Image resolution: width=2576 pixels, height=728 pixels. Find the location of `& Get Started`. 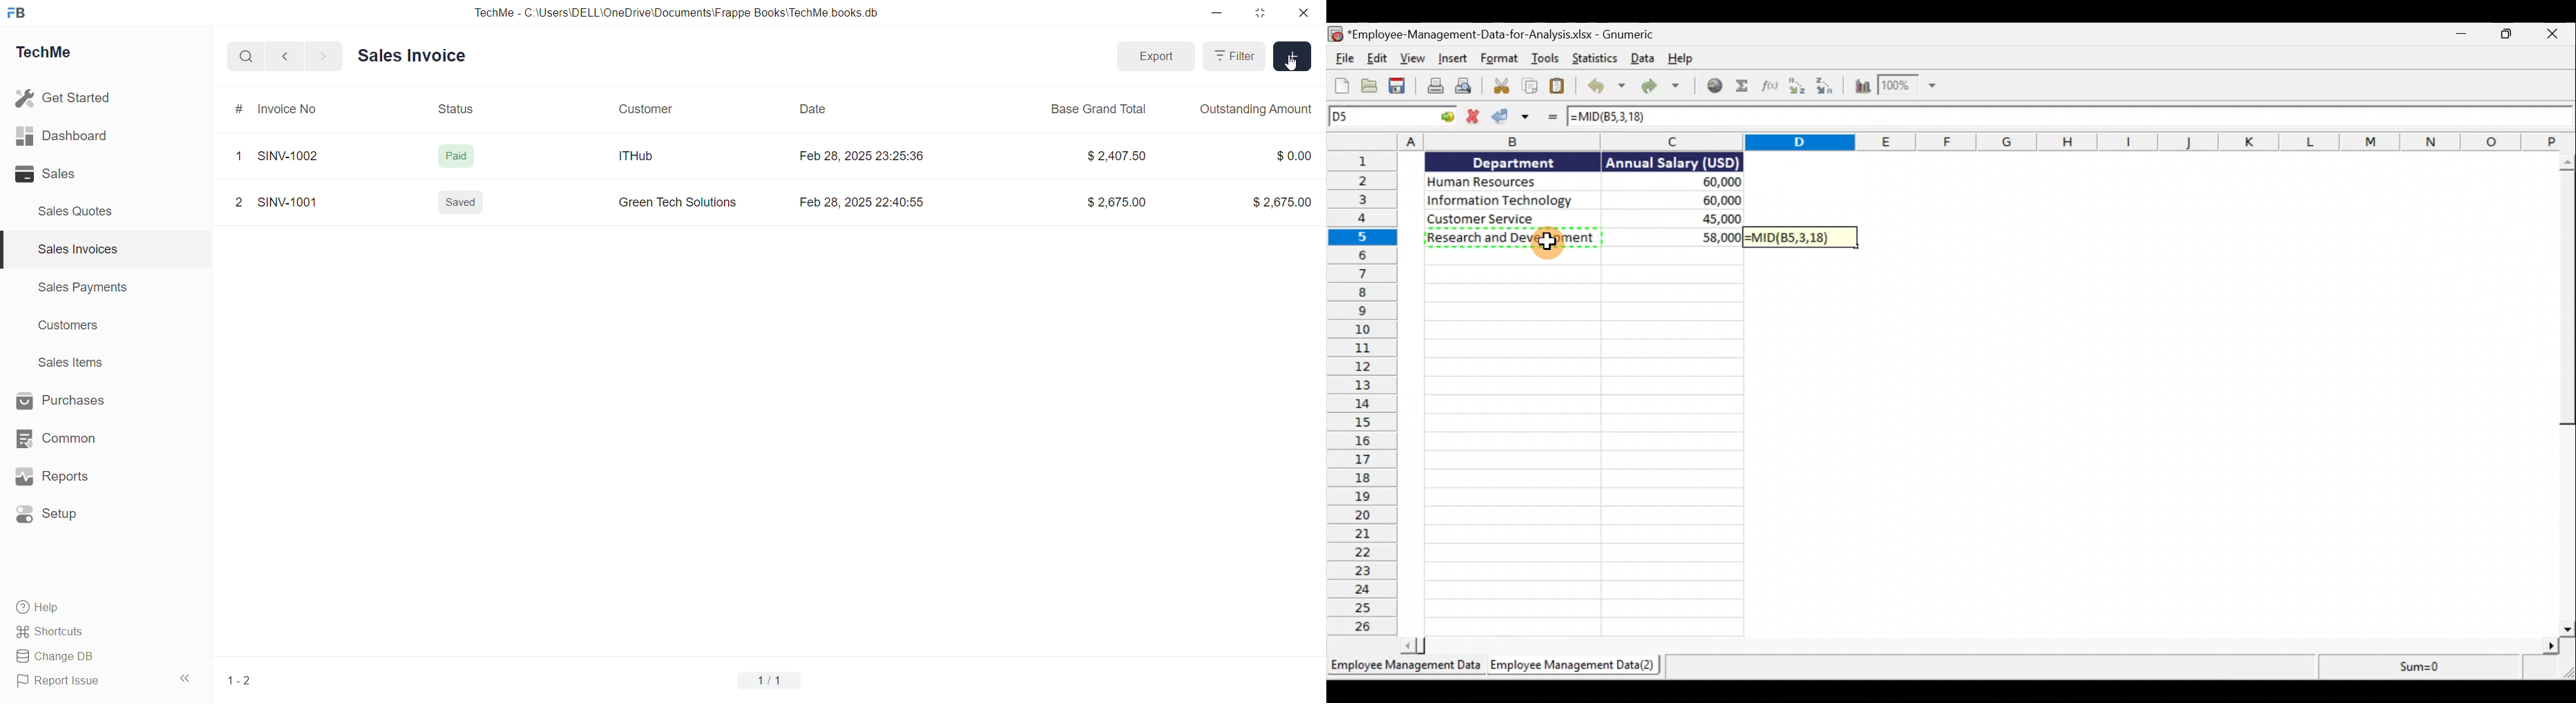

& Get Started is located at coordinates (65, 97).